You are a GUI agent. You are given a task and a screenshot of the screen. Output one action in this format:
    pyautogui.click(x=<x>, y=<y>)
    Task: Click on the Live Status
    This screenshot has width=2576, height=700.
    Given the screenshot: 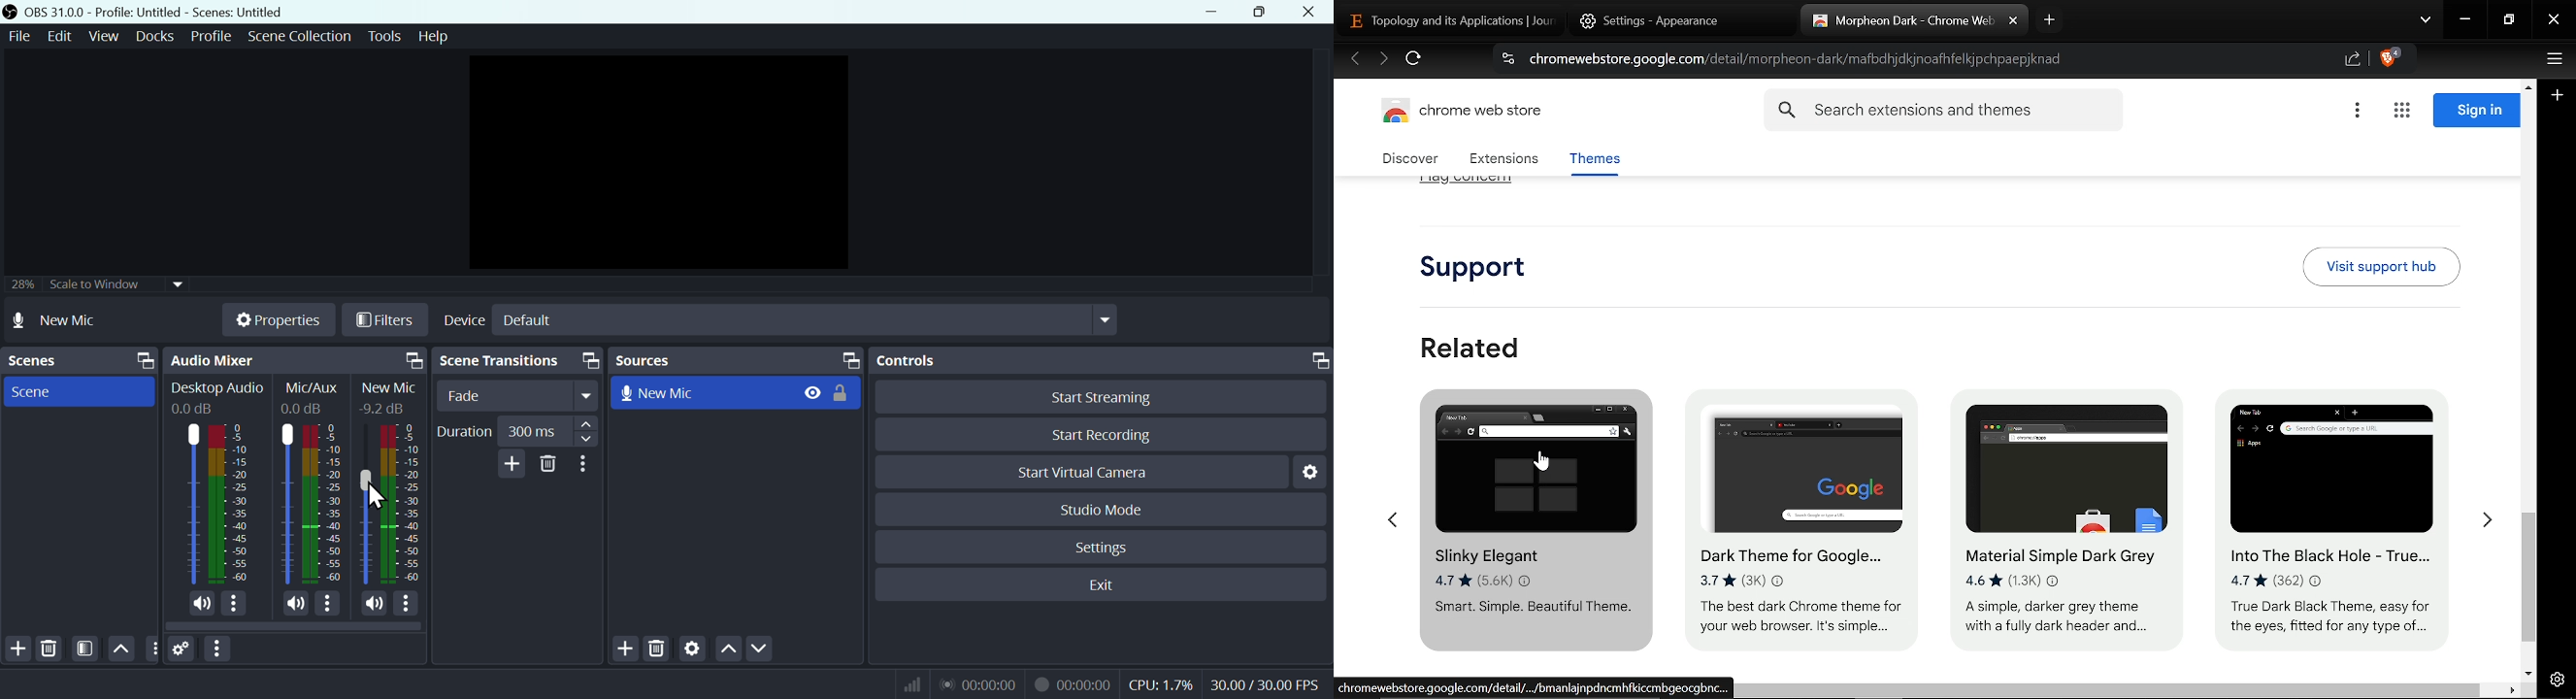 What is the action you would take?
    pyautogui.click(x=977, y=683)
    